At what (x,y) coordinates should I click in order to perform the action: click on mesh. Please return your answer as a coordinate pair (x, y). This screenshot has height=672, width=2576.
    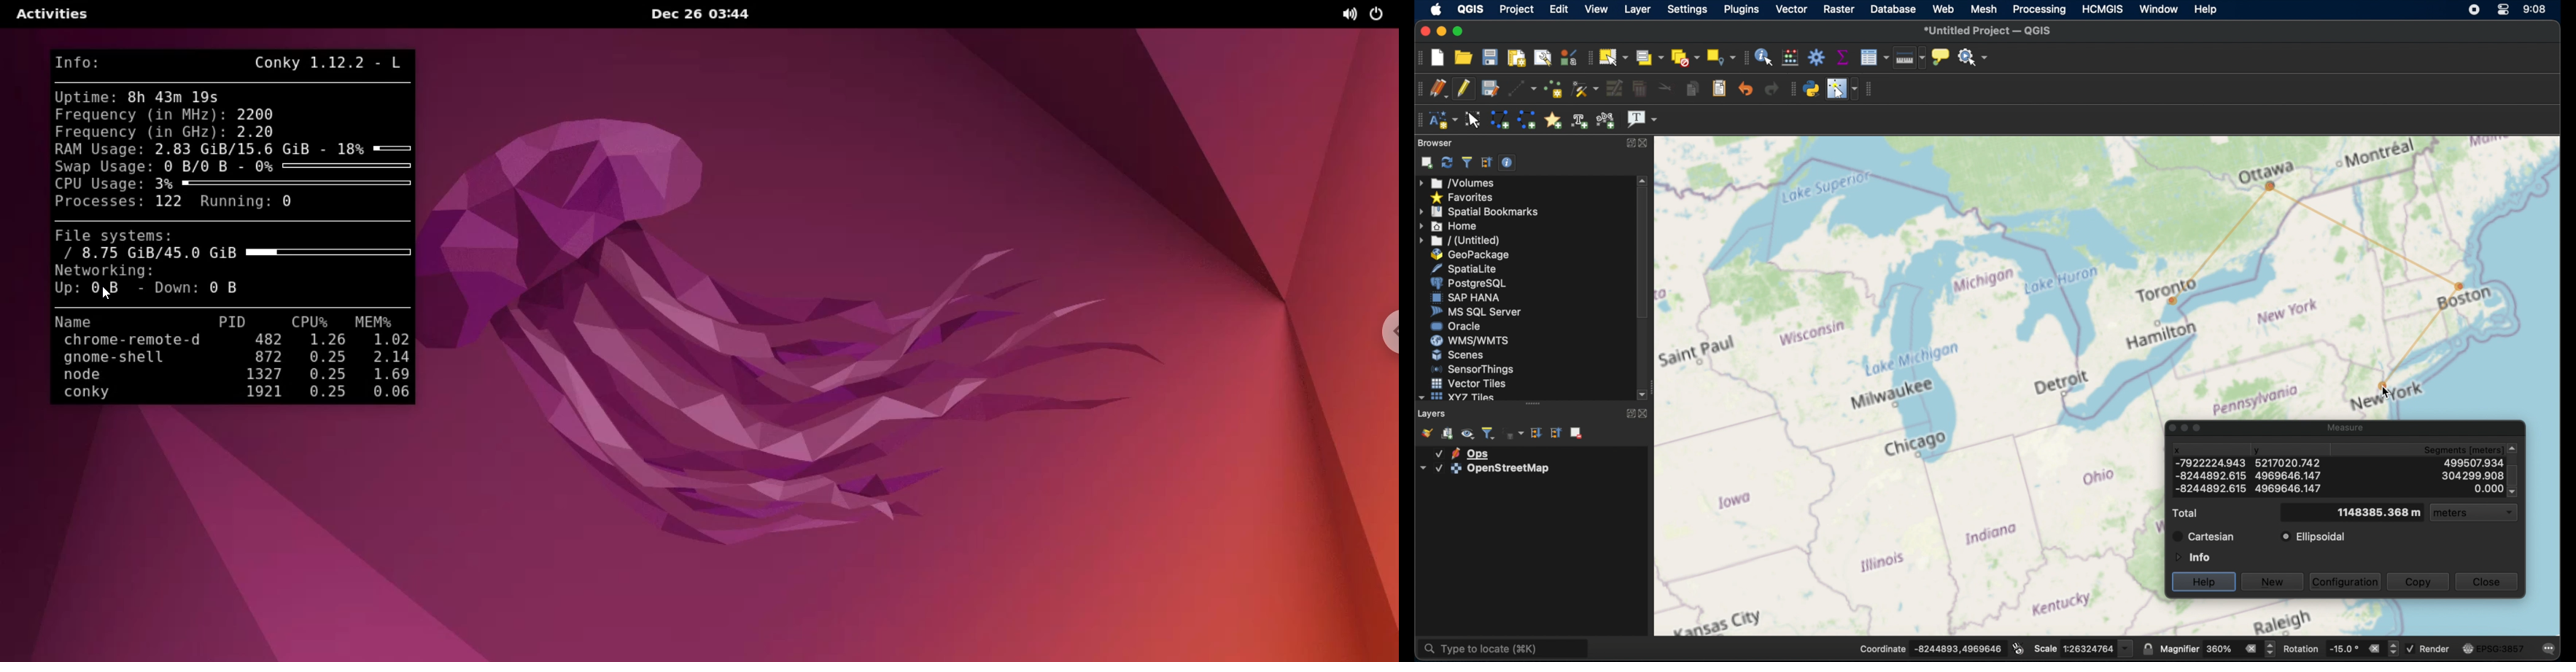
    Looking at the image, I should click on (1984, 9).